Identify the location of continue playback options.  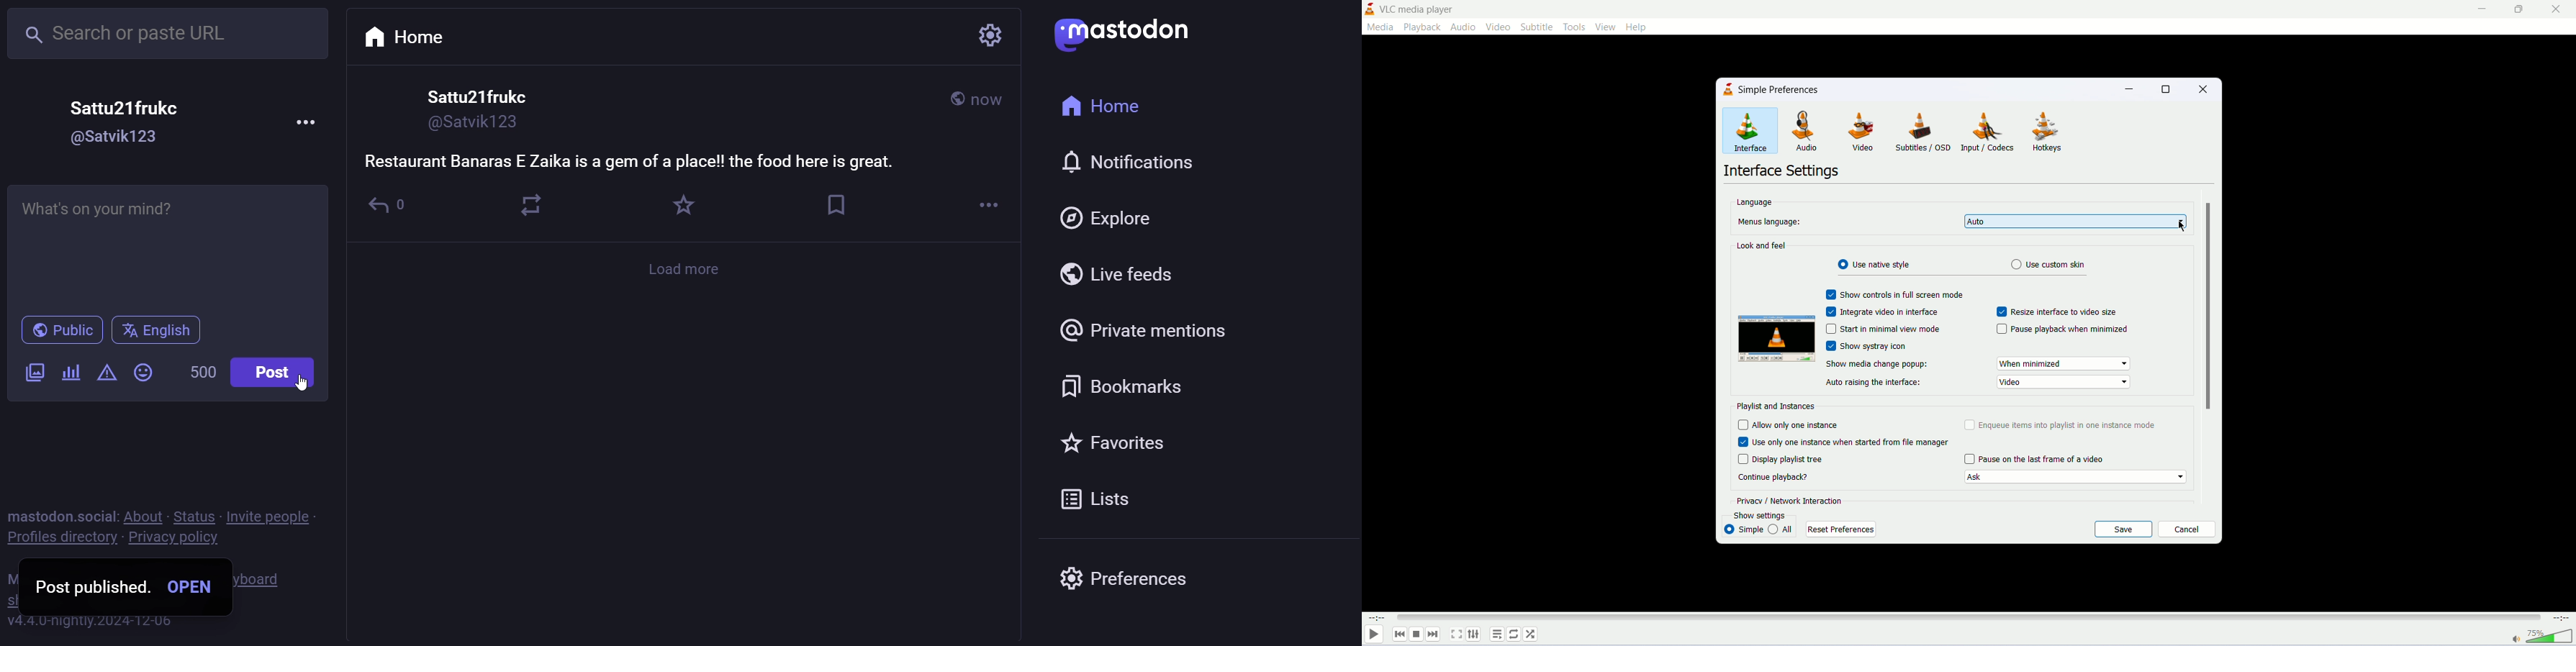
(2075, 478).